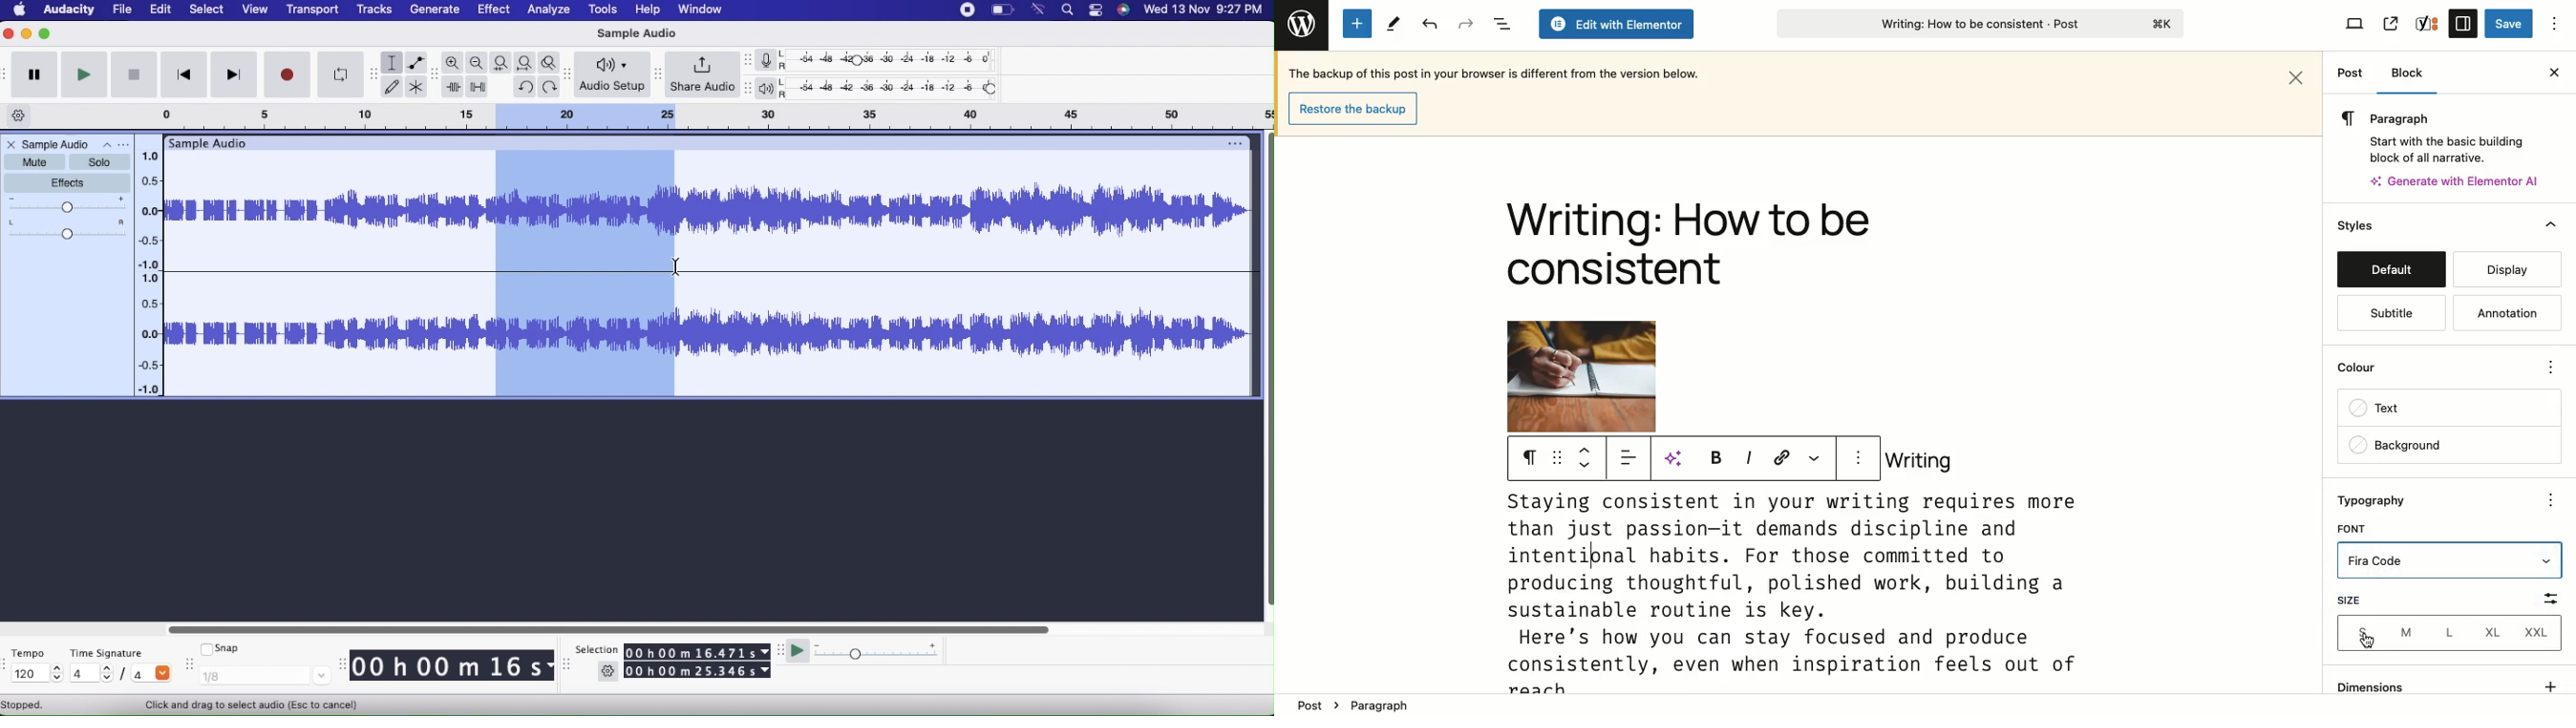 This screenshot has width=2576, height=728. What do you see at coordinates (1068, 11) in the screenshot?
I see `spotlight` at bounding box center [1068, 11].